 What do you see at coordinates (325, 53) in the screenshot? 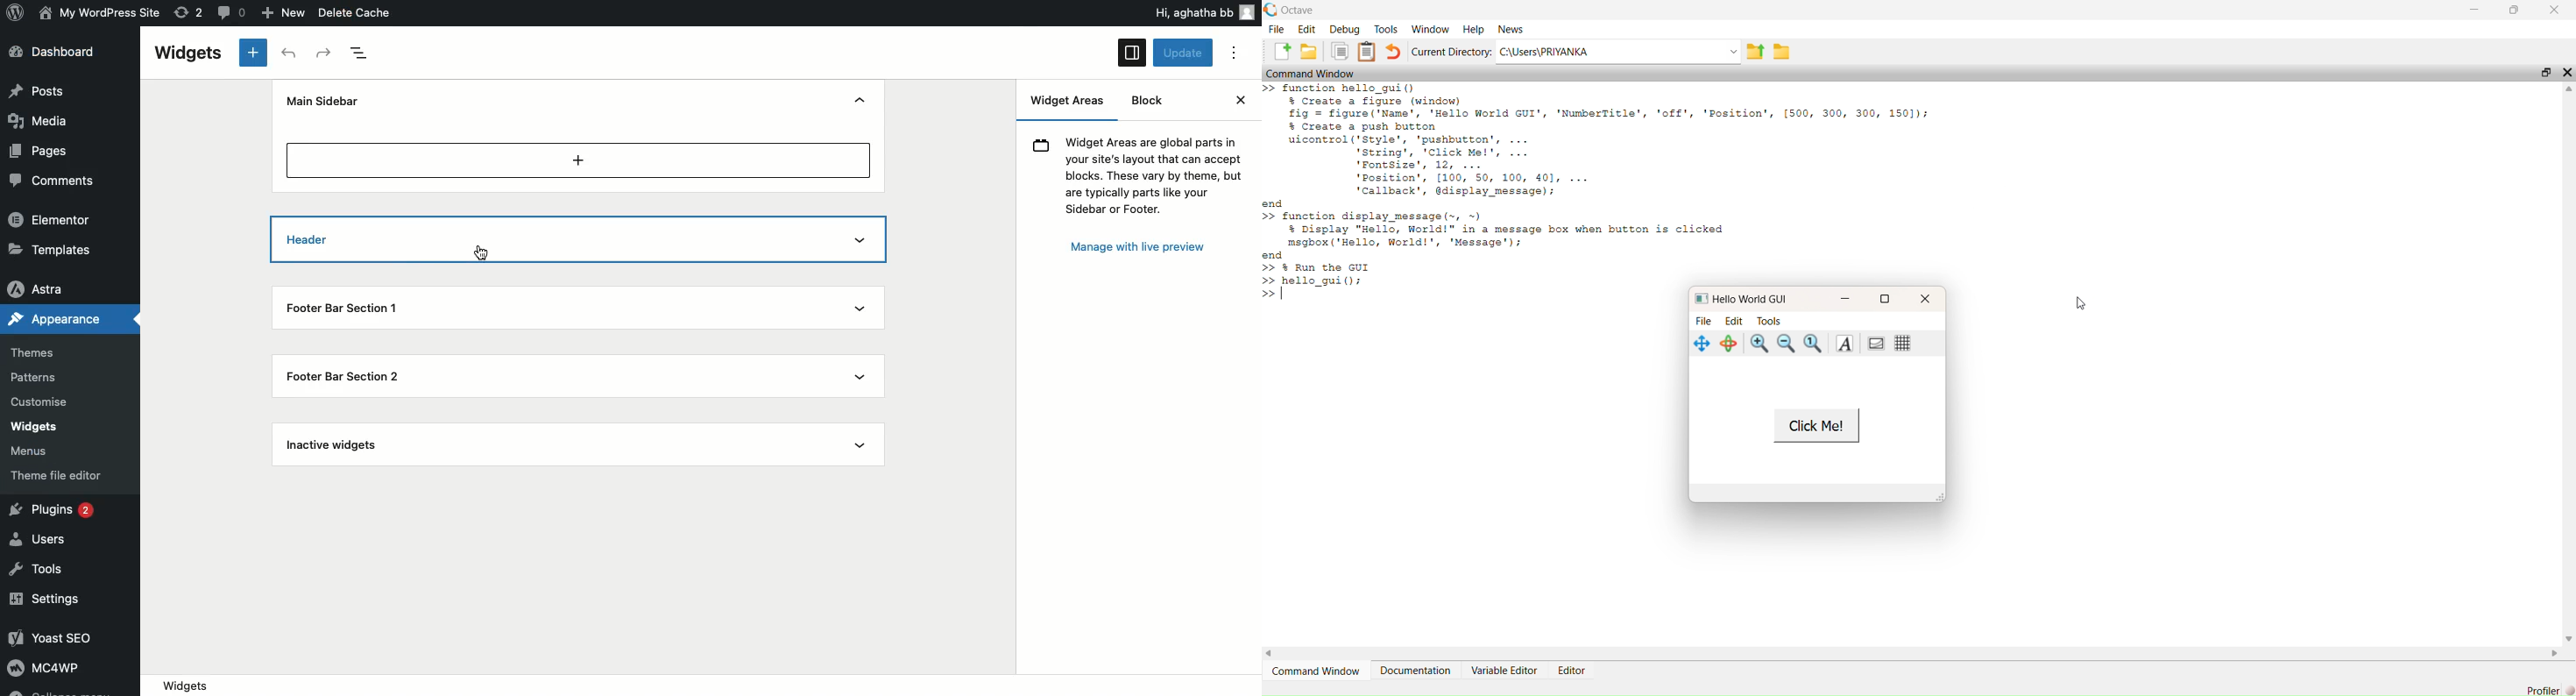
I see `Redo` at bounding box center [325, 53].